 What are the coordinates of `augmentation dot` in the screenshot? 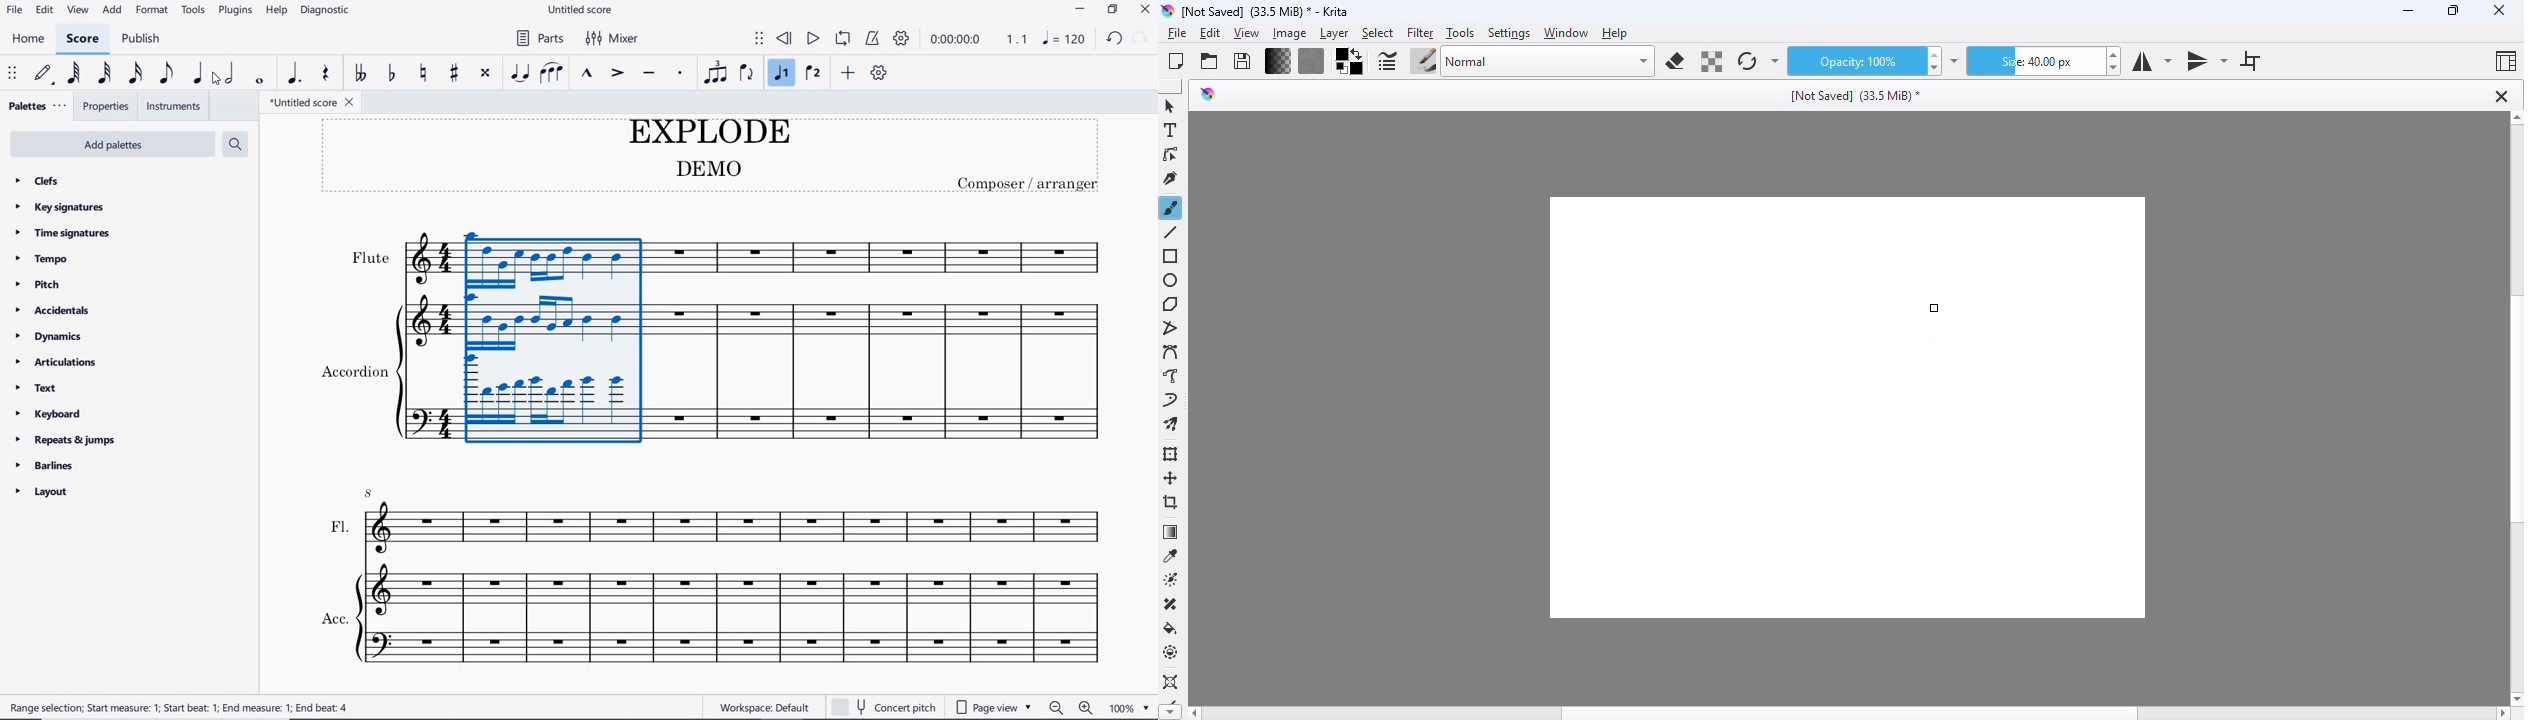 It's located at (294, 72).